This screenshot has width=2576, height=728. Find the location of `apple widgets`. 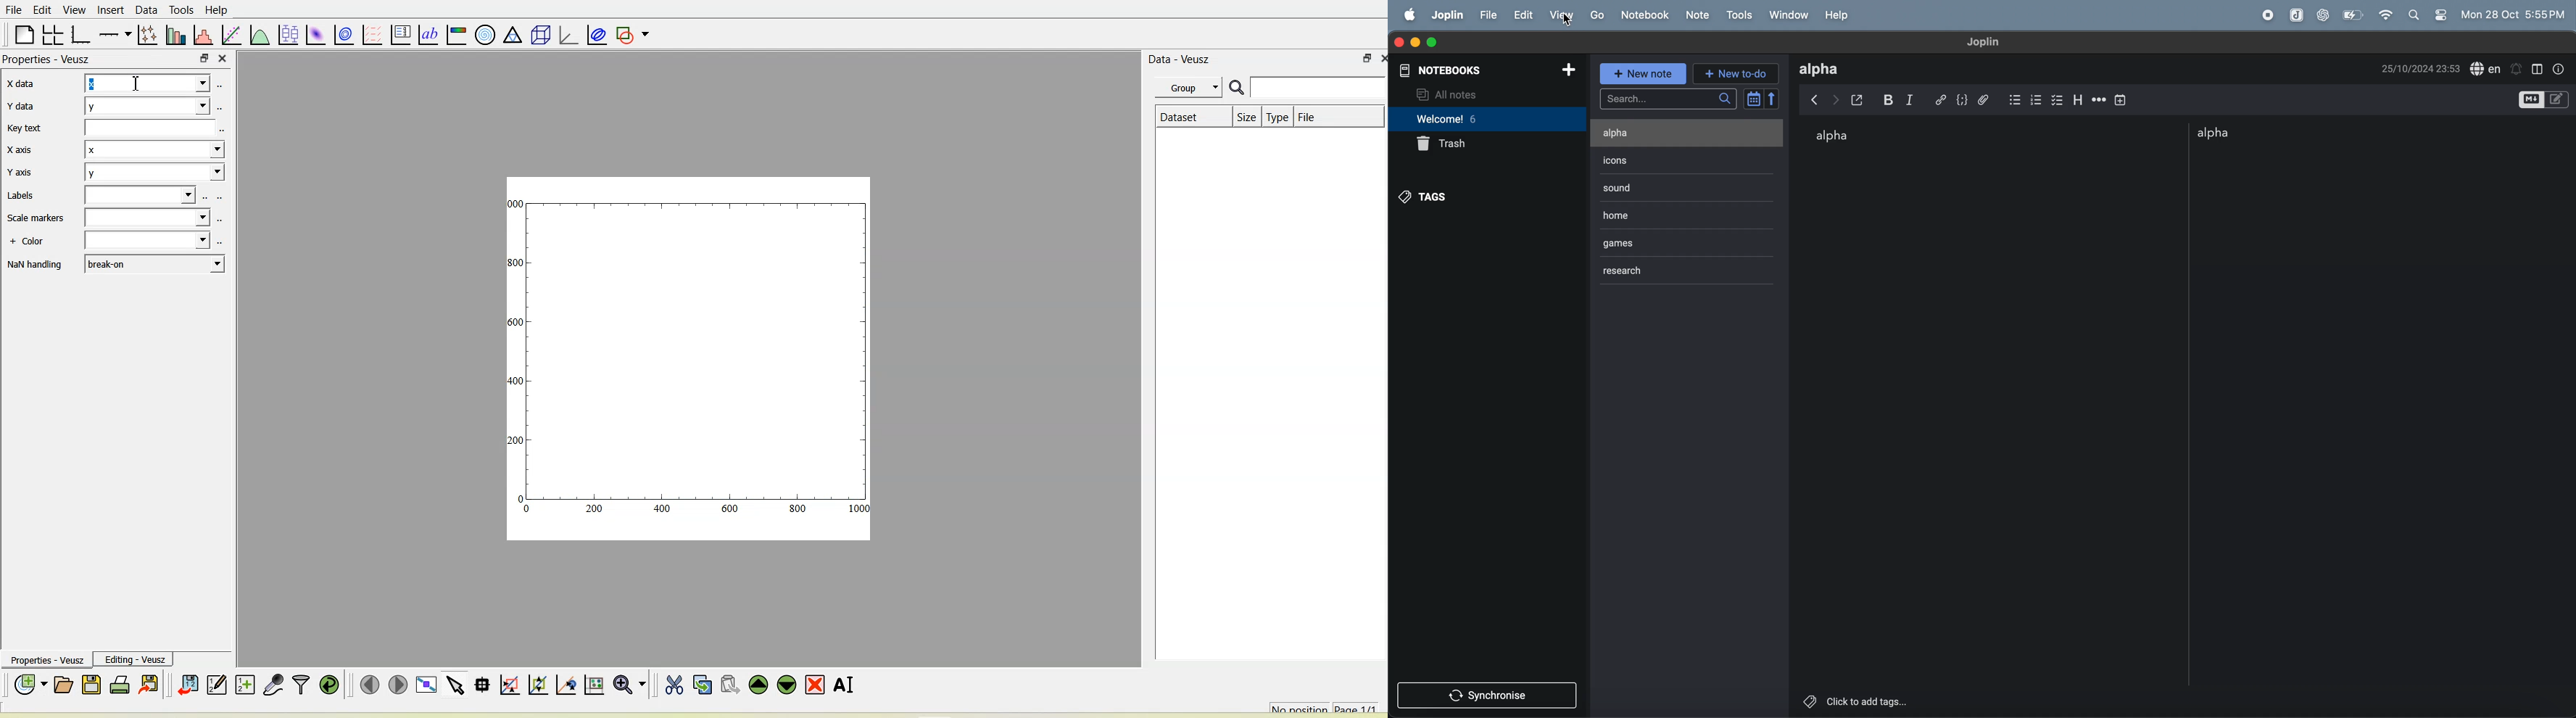

apple widgets is located at coordinates (2428, 14).